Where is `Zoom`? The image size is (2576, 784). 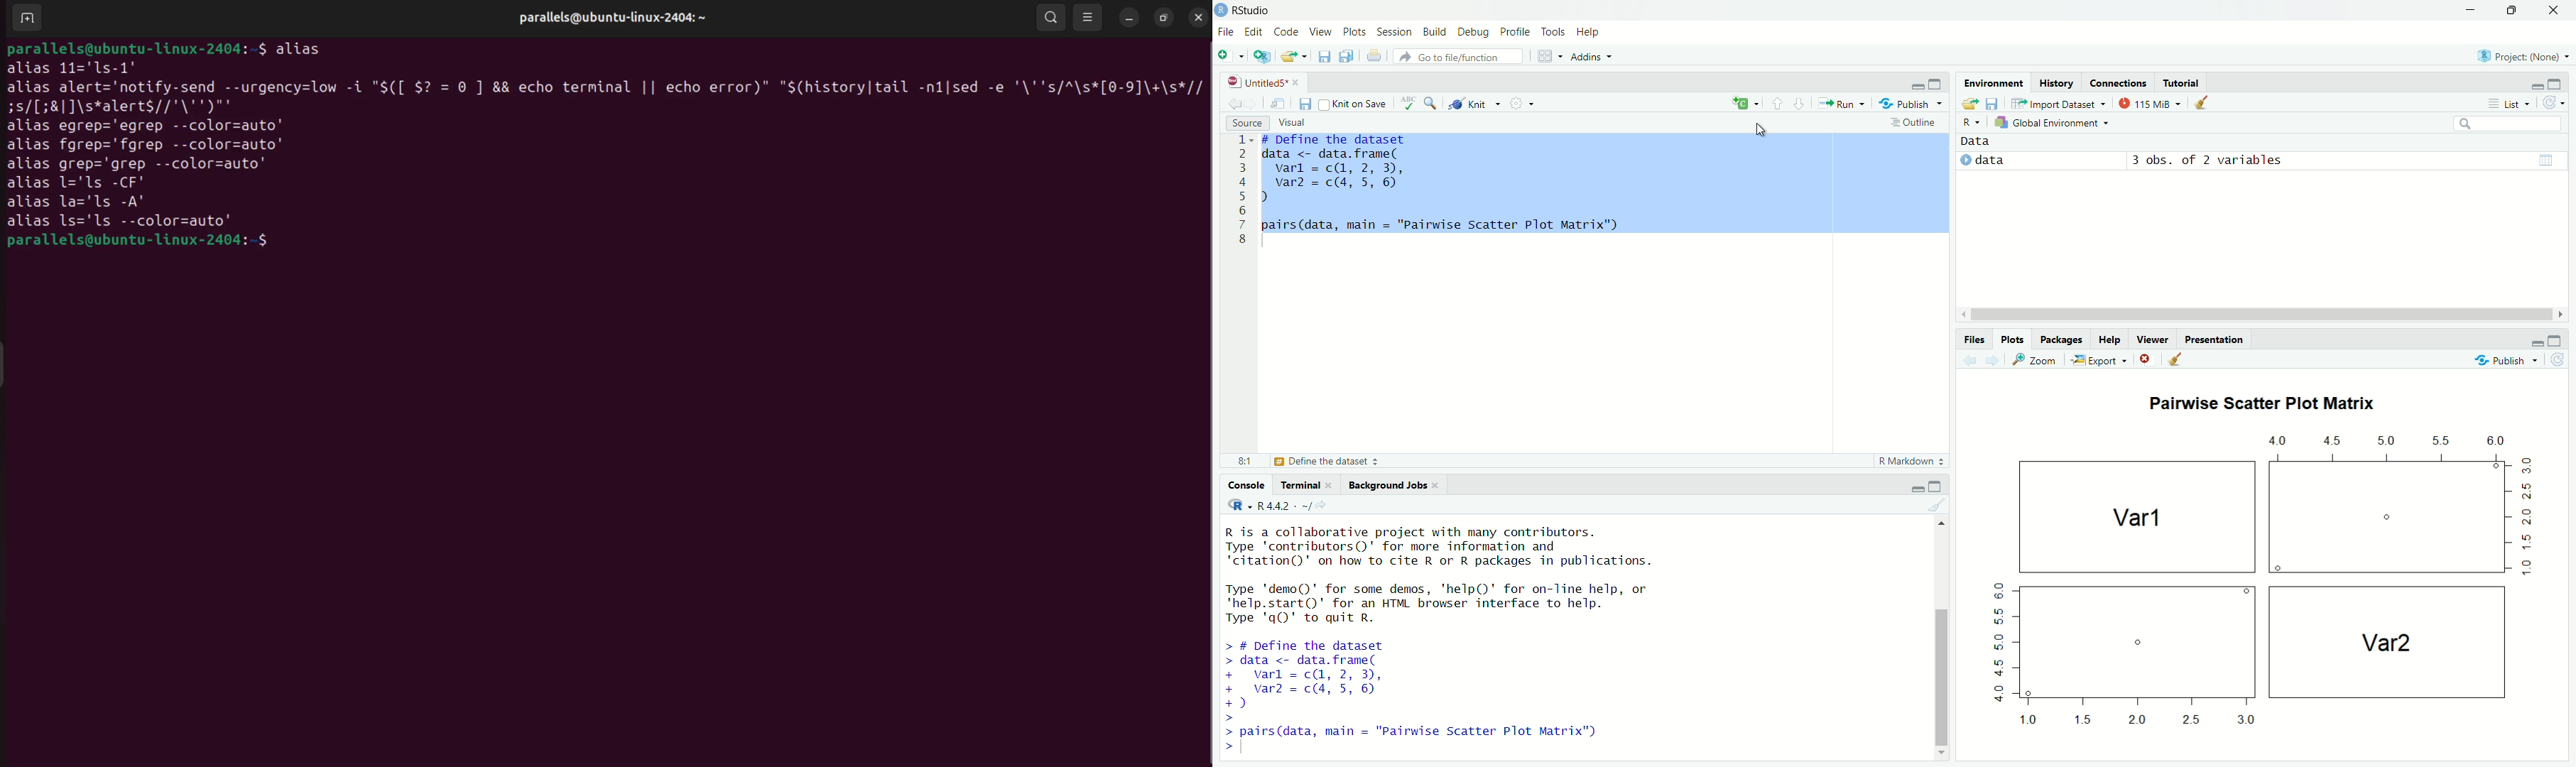 Zoom is located at coordinates (2032, 358).